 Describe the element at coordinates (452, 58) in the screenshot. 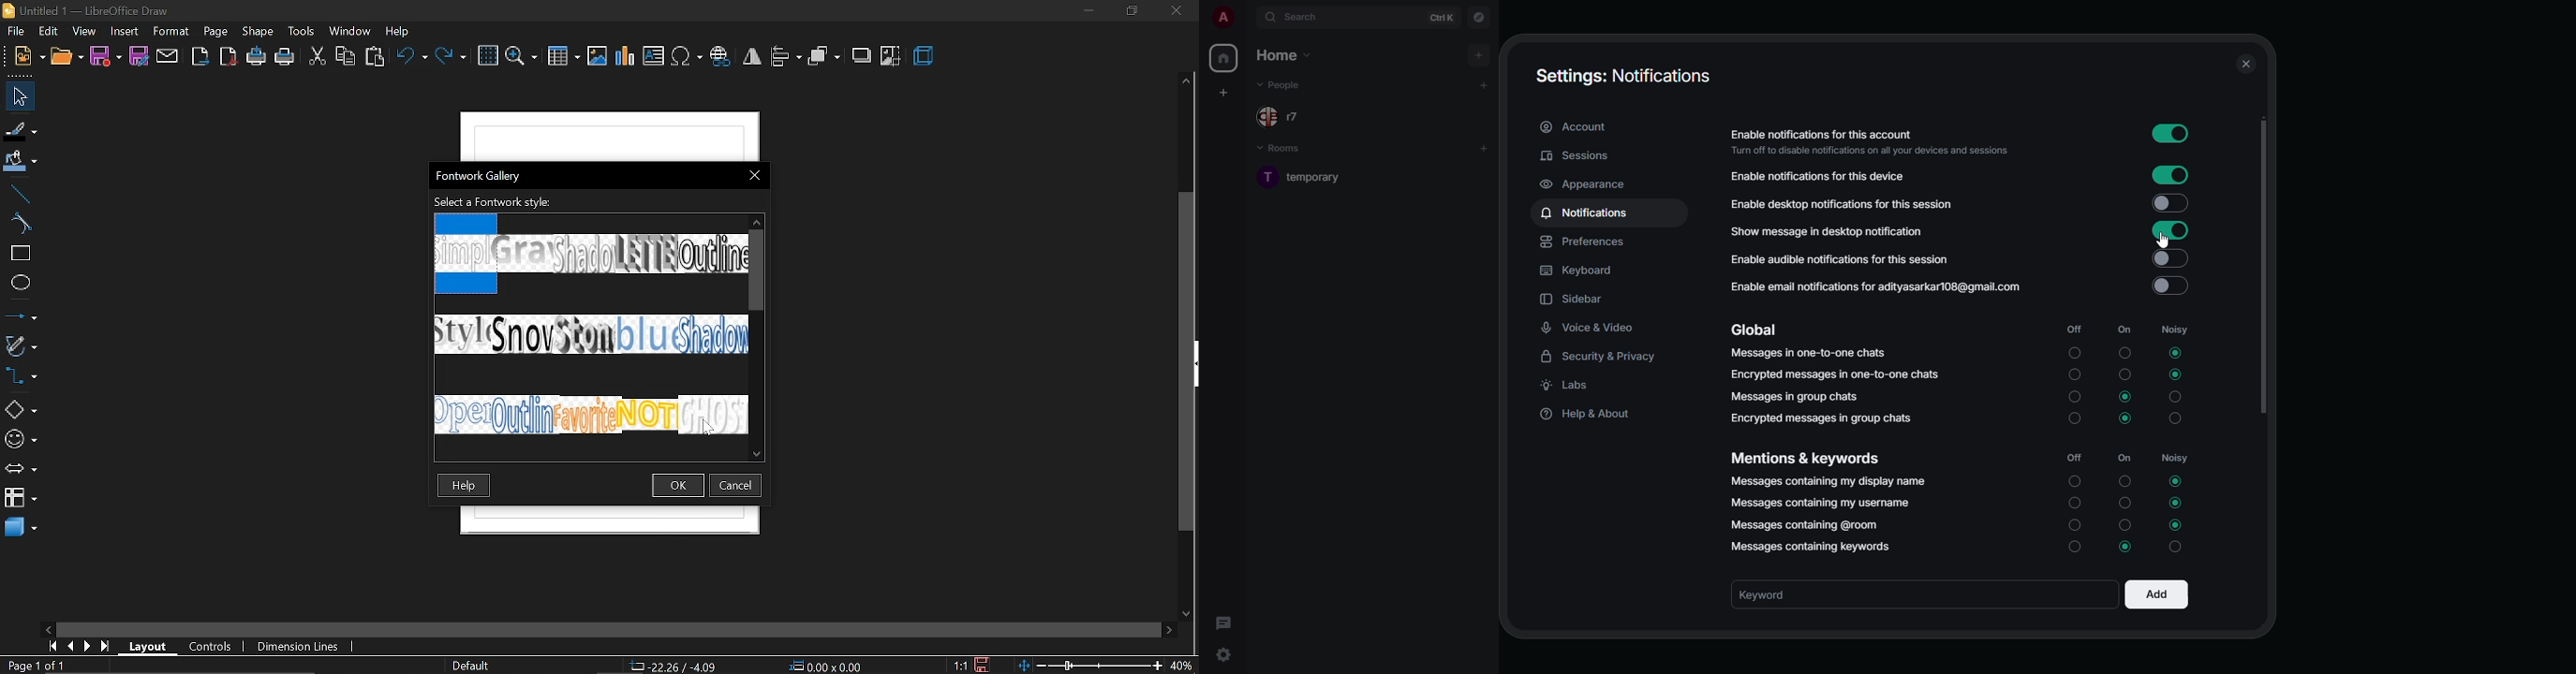

I see `redo` at that location.